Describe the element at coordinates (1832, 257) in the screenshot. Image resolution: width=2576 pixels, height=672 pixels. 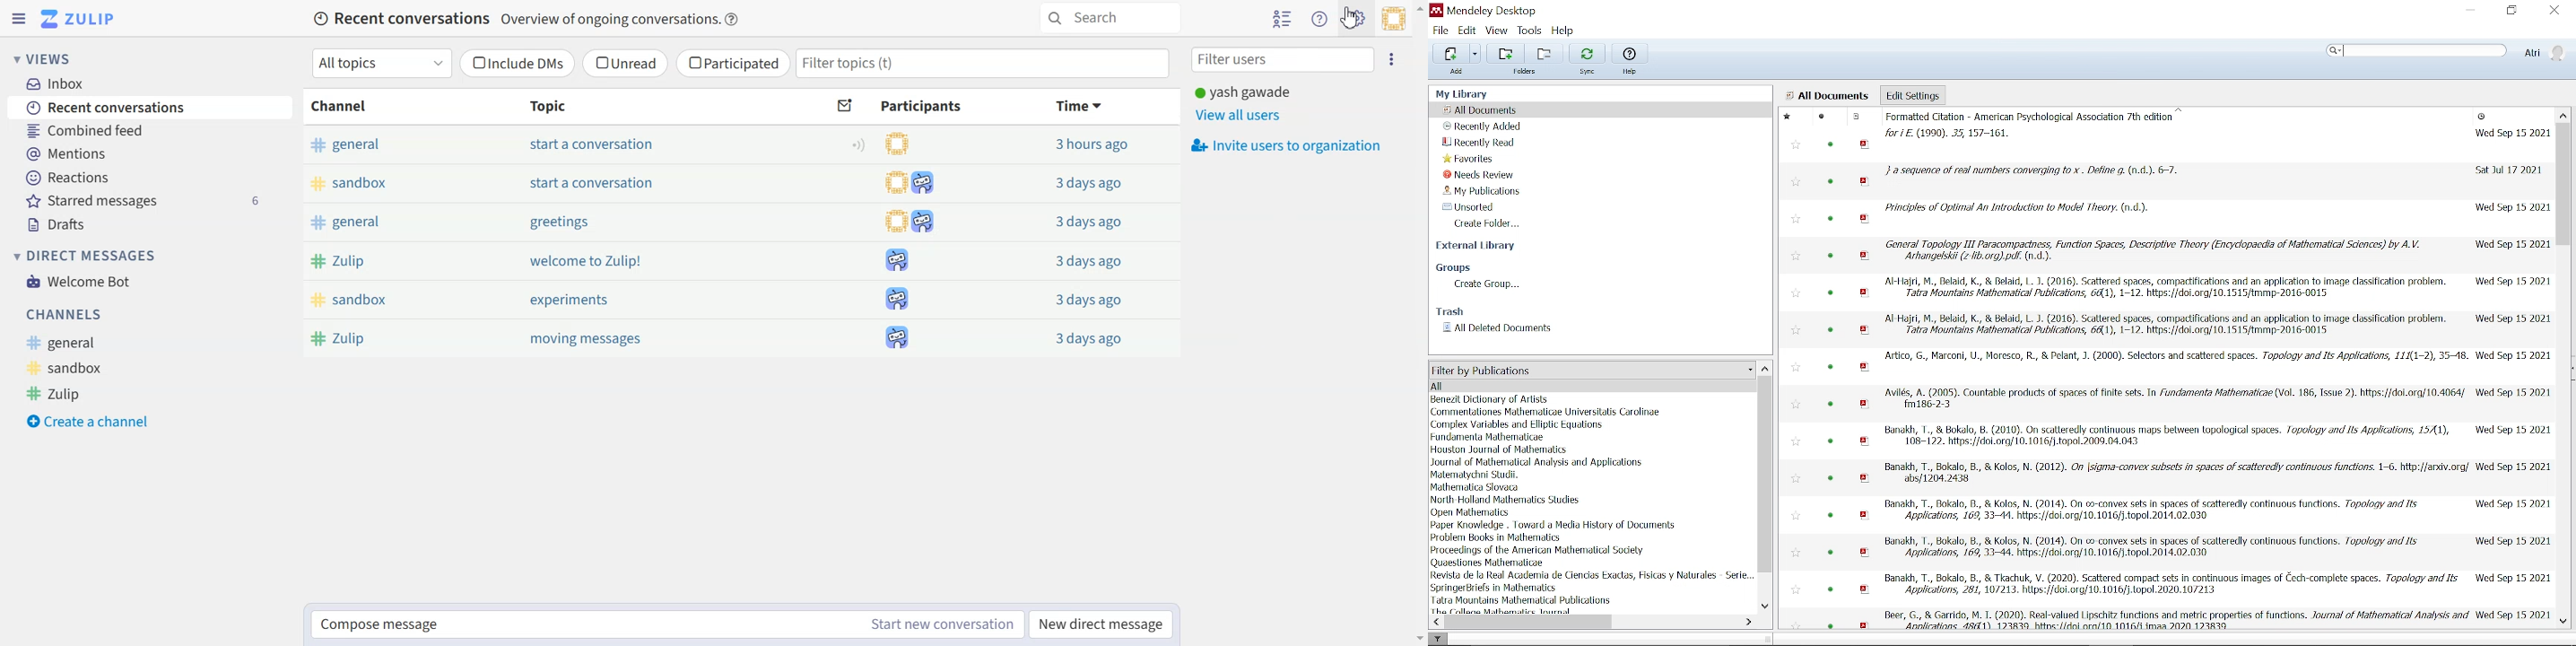
I see `status` at that location.